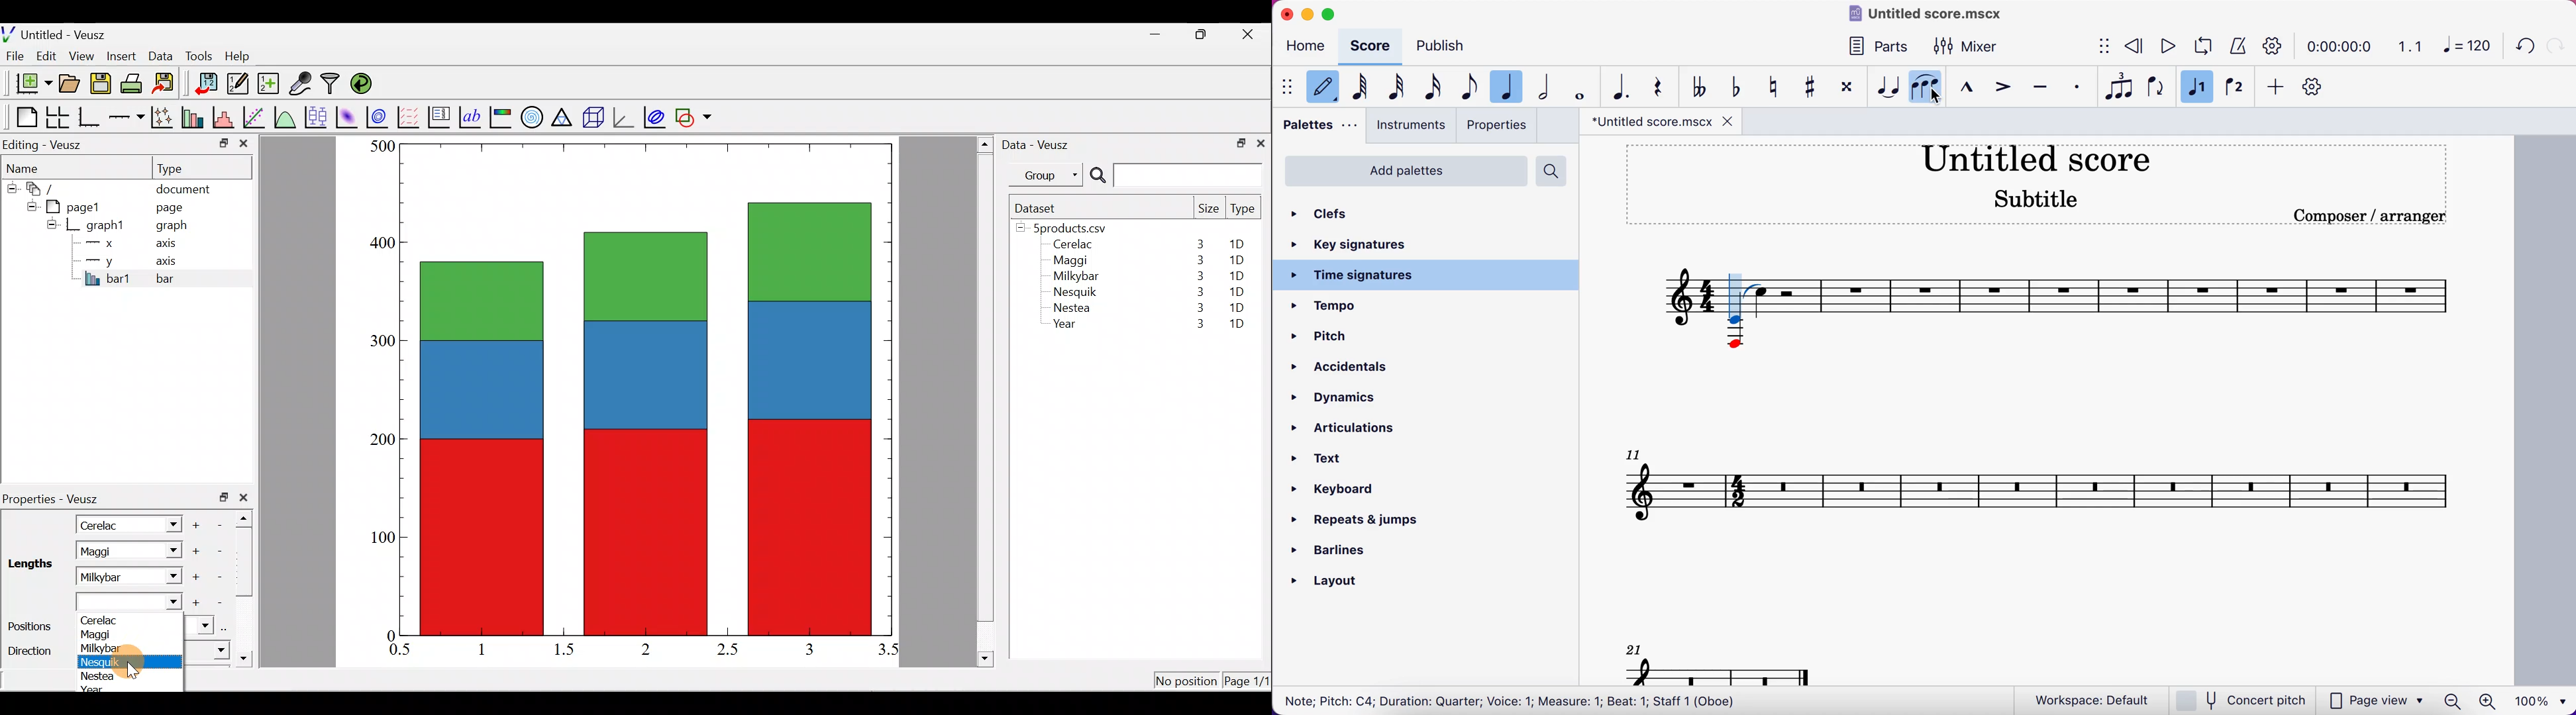 This screenshot has width=2576, height=728. What do you see at coordinates (1072, 277) in the screenshot?
I see `Milkybar` at bounding box center [1072, 277].